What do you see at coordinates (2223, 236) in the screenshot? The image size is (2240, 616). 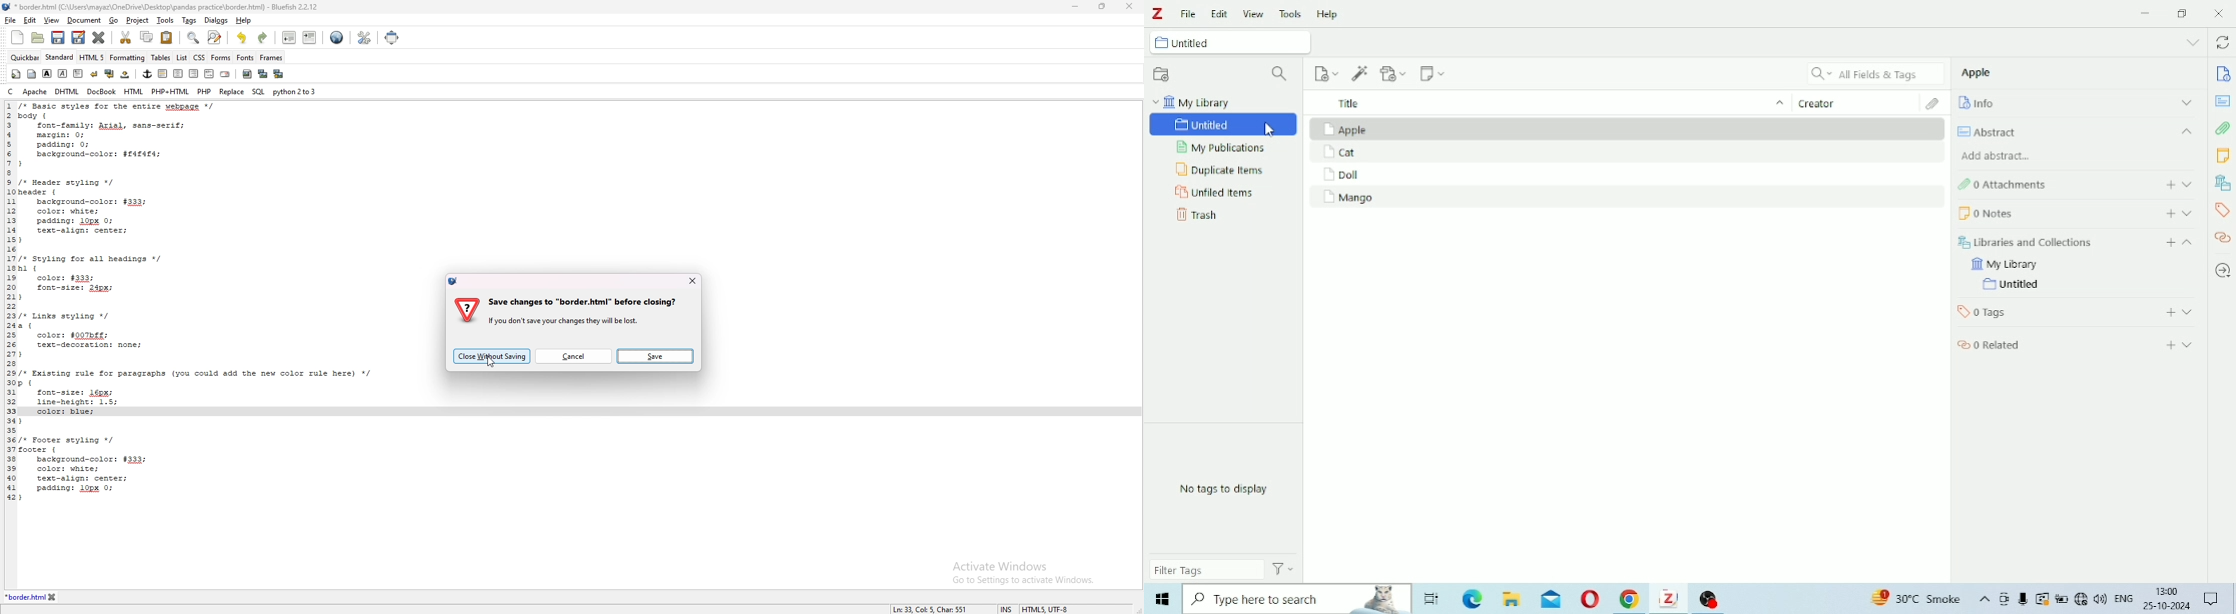 I see `Related` at bounding box center [2223, 236].